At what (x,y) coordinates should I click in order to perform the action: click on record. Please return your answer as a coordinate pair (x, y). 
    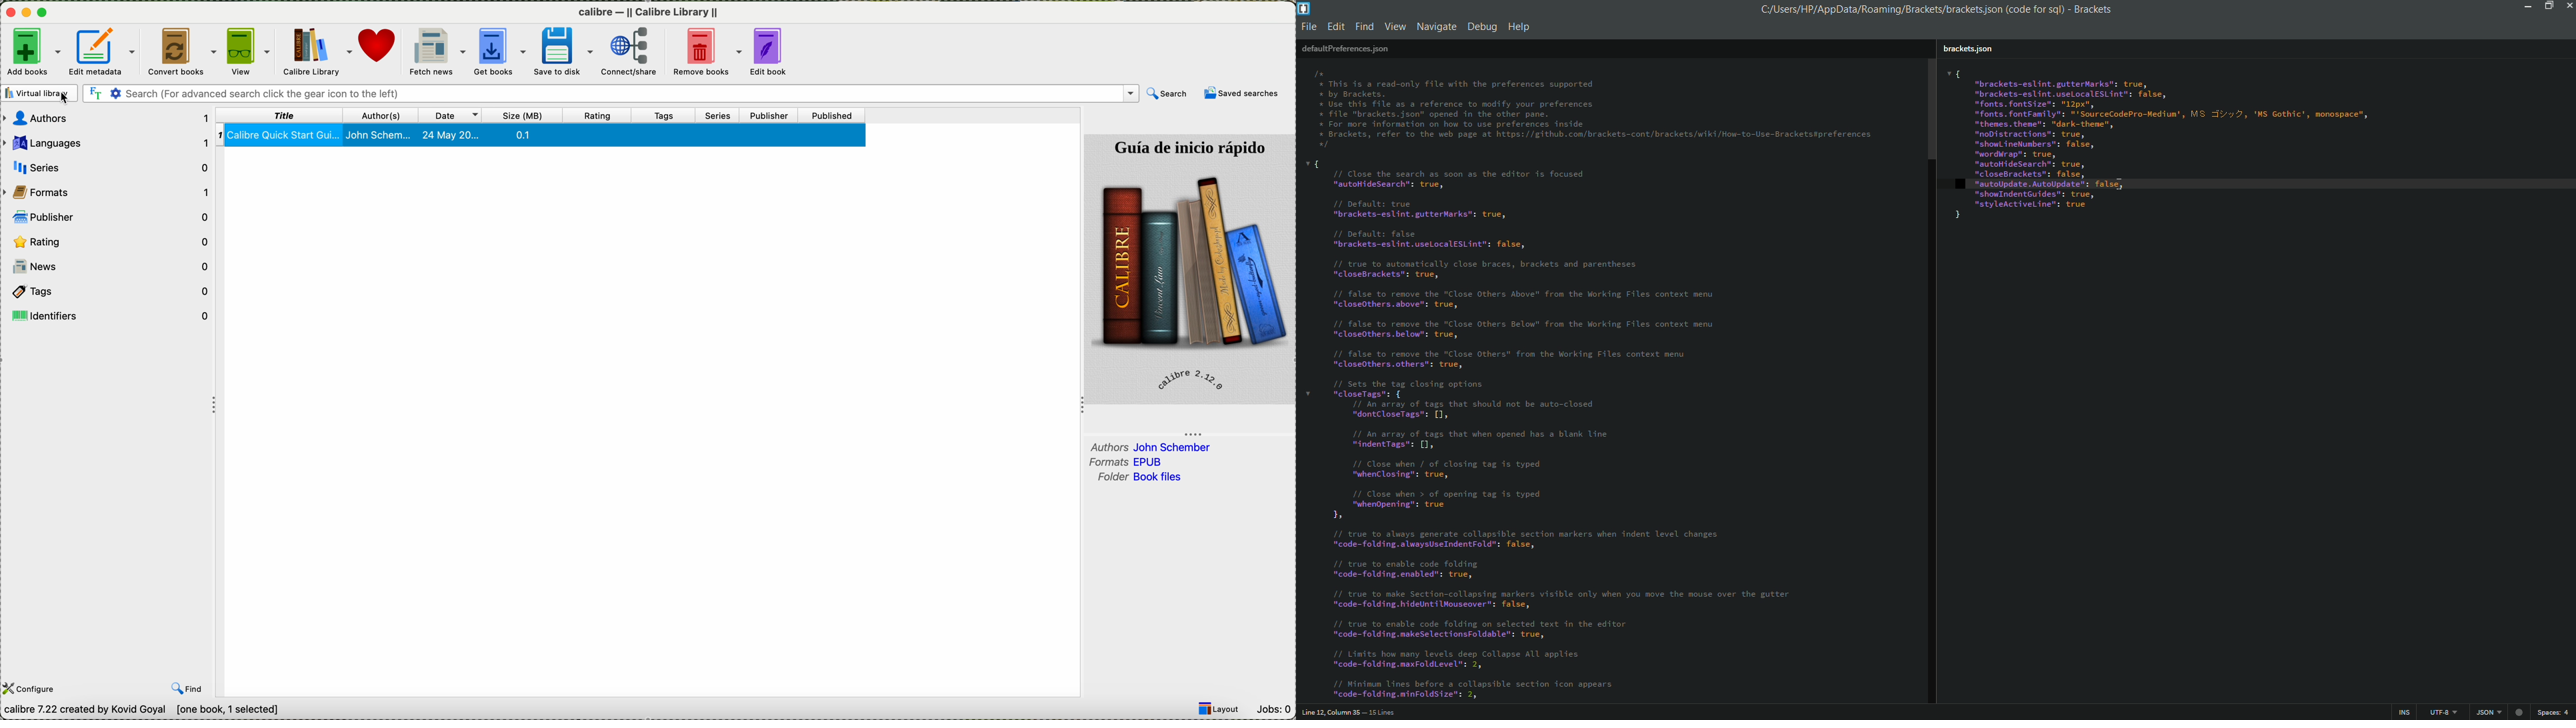
    Looking at the image, I should click on (2521, 711).